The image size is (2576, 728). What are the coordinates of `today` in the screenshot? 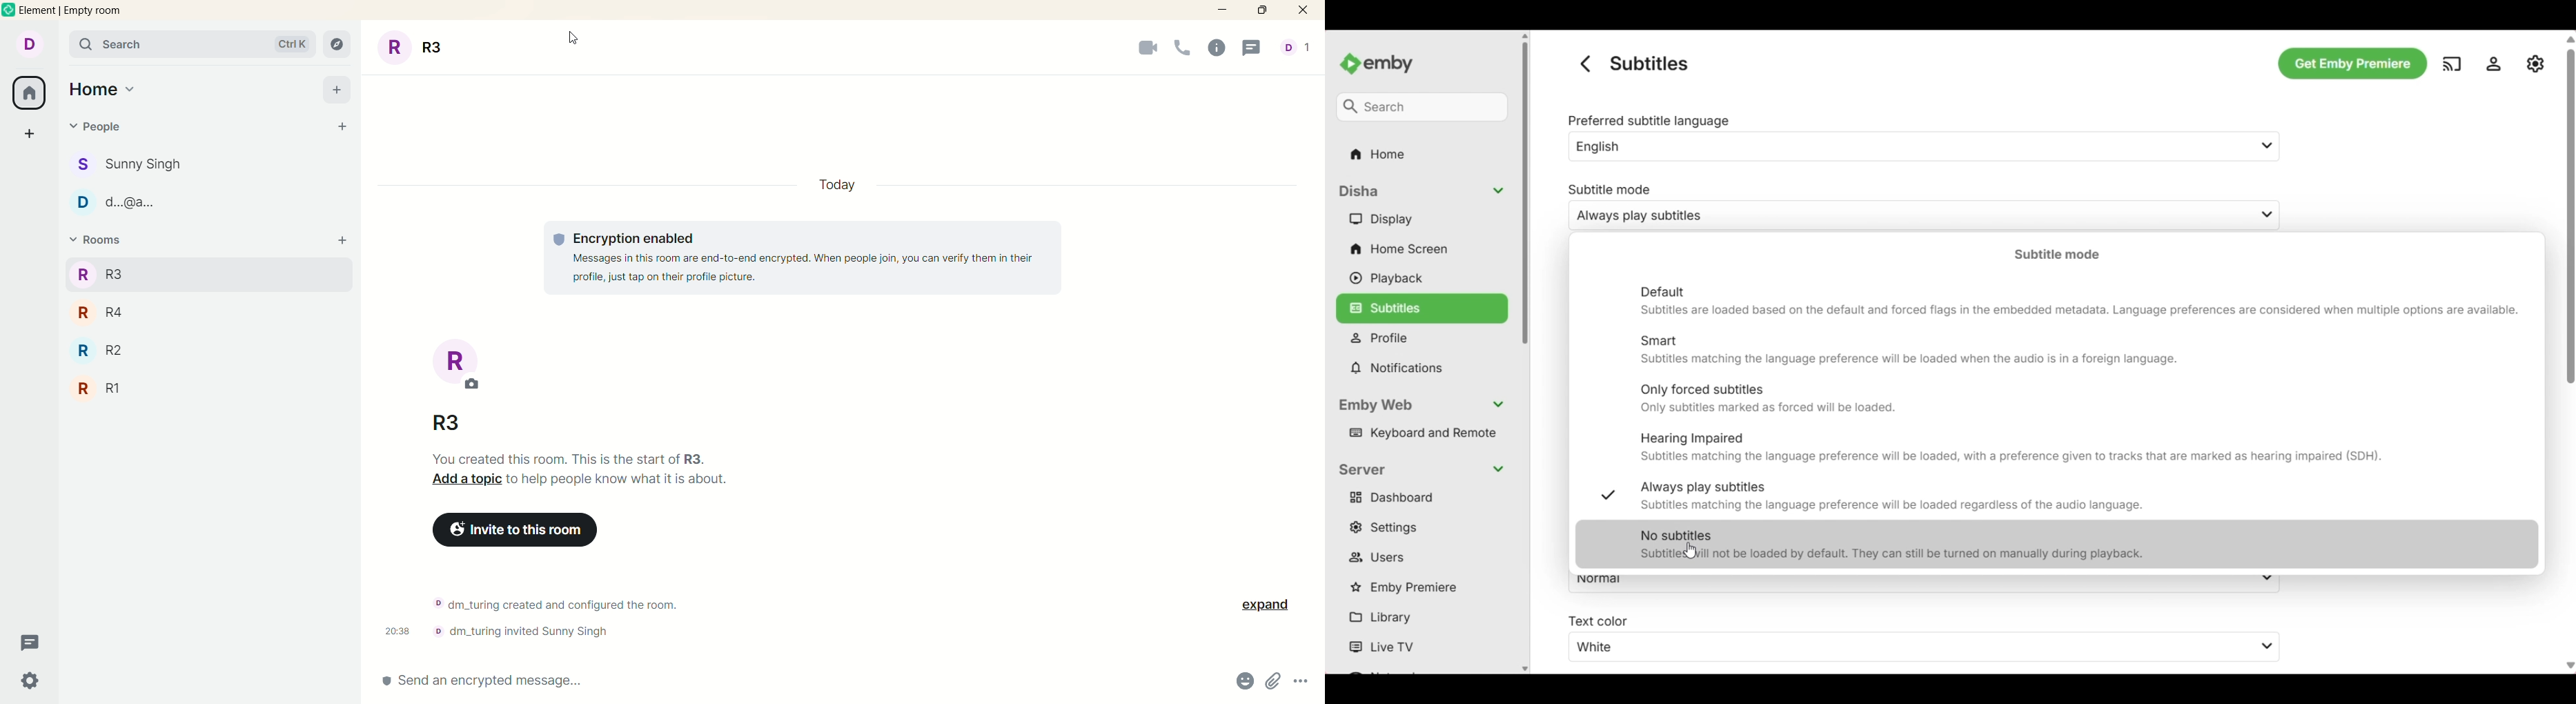 It's located at (841, 186).